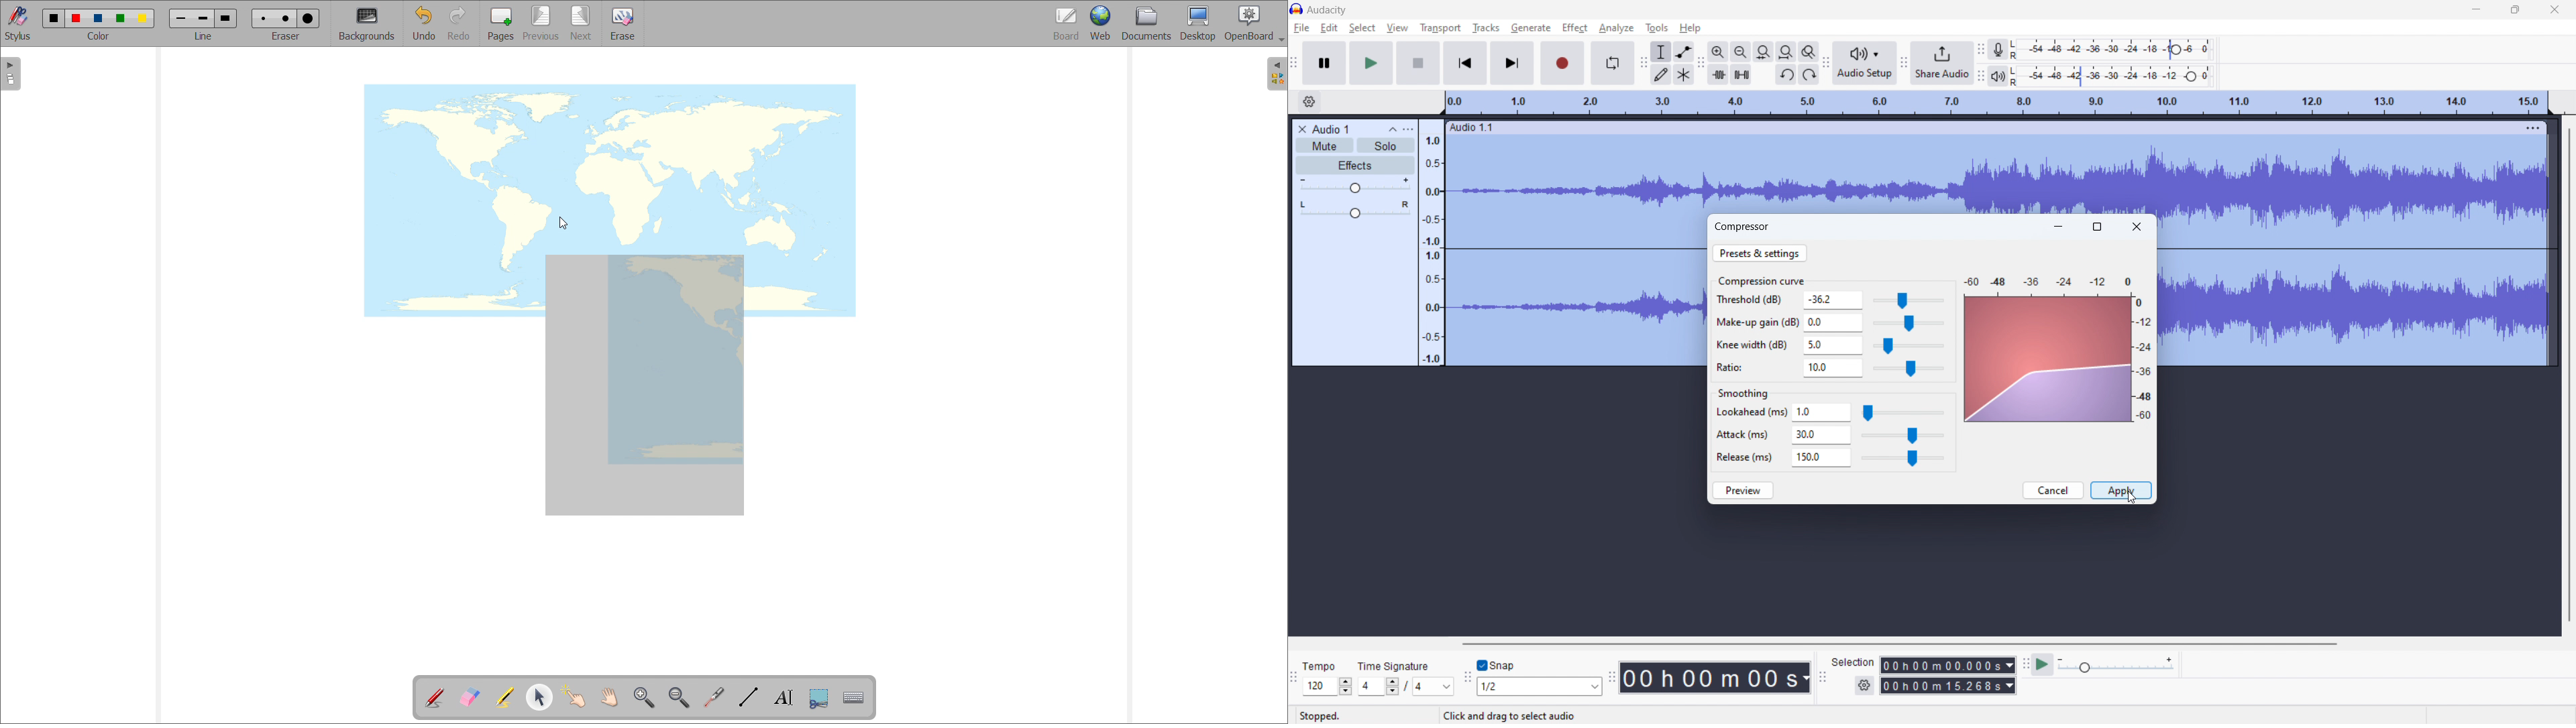 The height and width of the screenshot is (728, 2576). I want to click on view, so click(1397, 28).